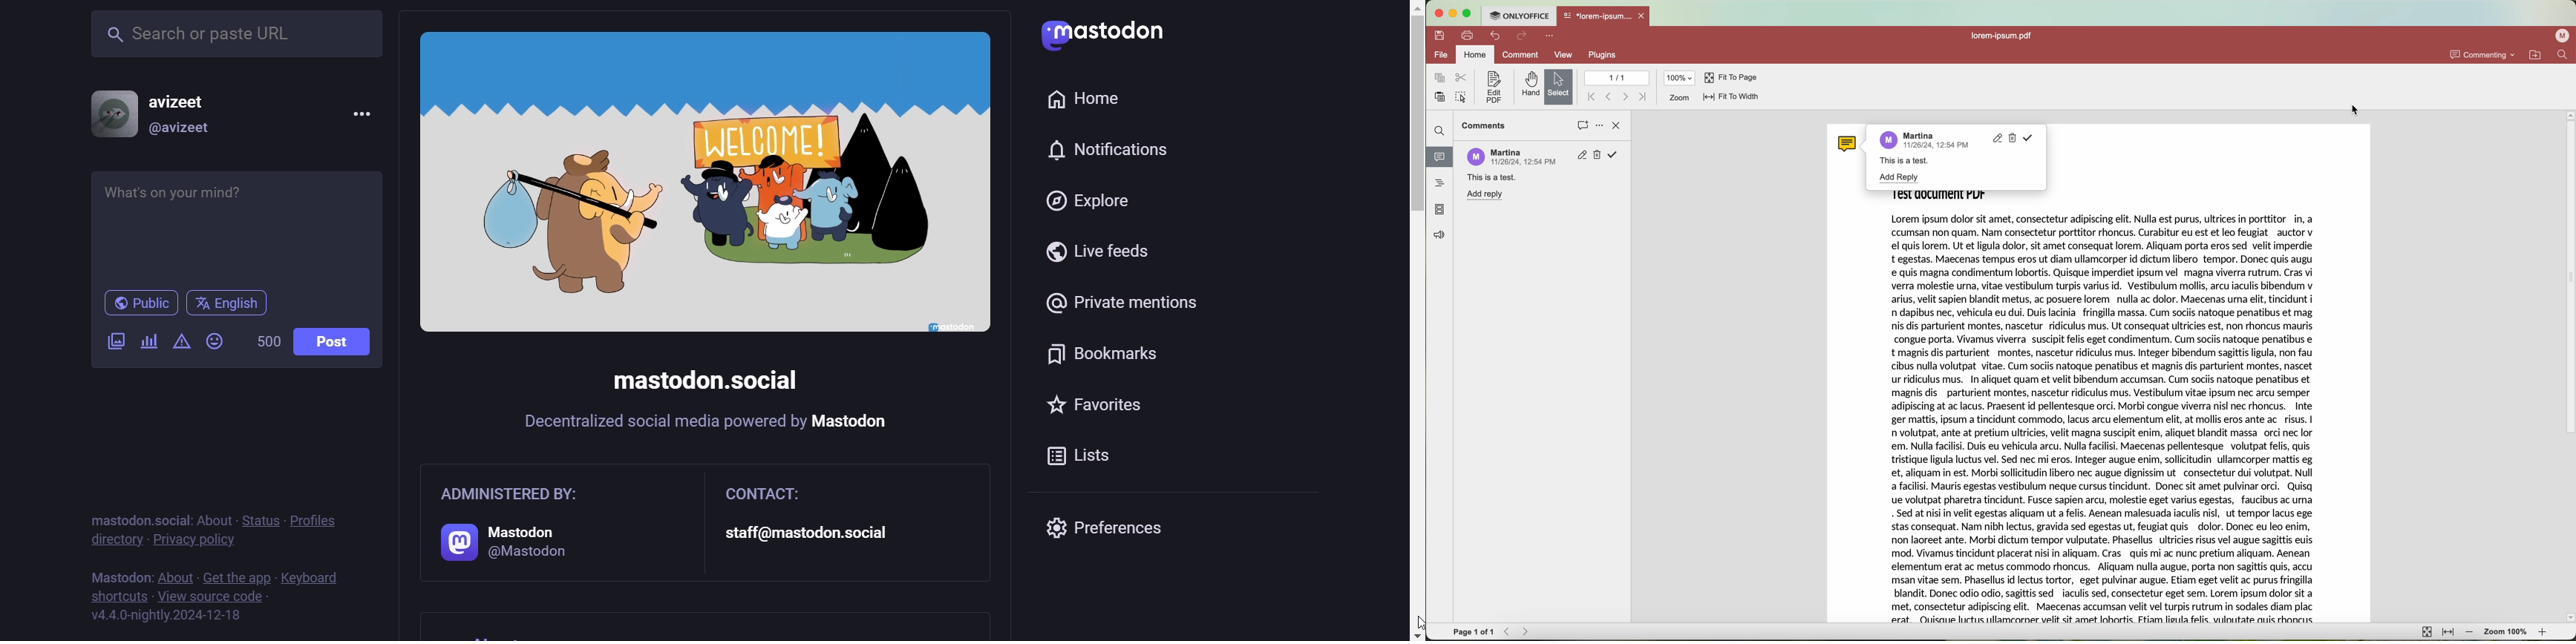 Image resolution: width=2576 pixels, height=644 pixels. Describe the element at coordinates (196, 543) in the screenshot. I see `privacy policy` at that location.